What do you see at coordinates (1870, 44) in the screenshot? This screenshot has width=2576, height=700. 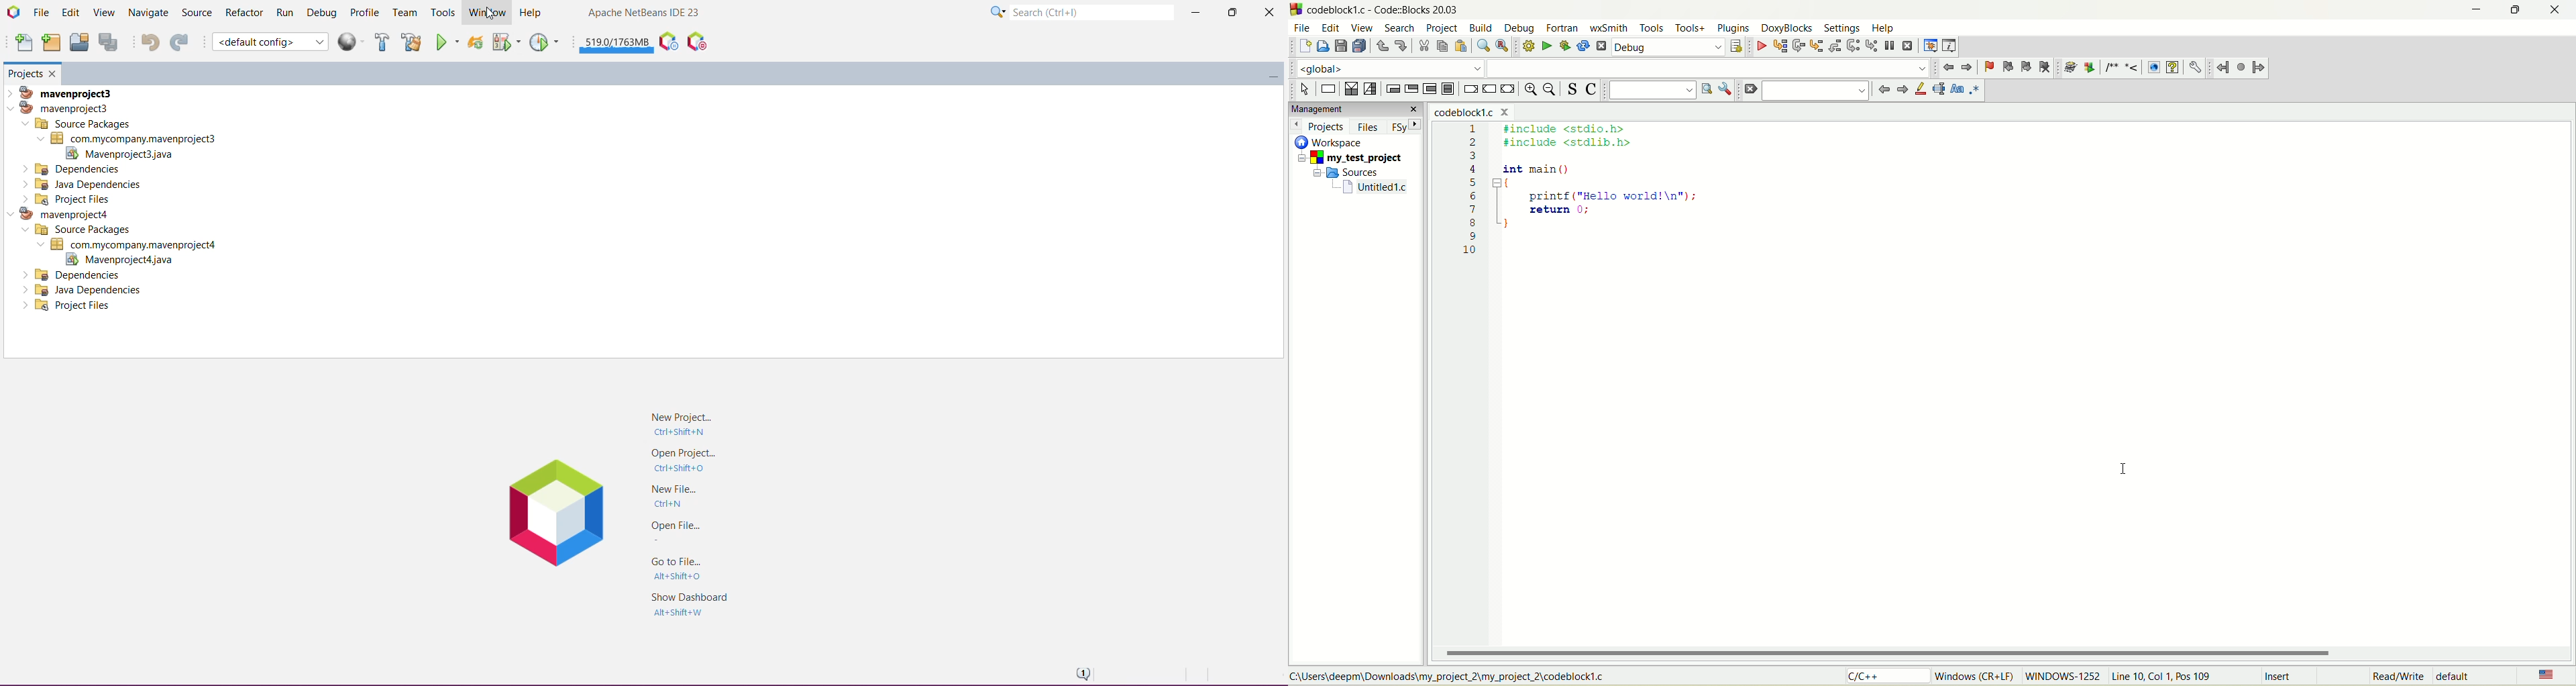 I see `step into instruction` at bounding box center [1870, 44].